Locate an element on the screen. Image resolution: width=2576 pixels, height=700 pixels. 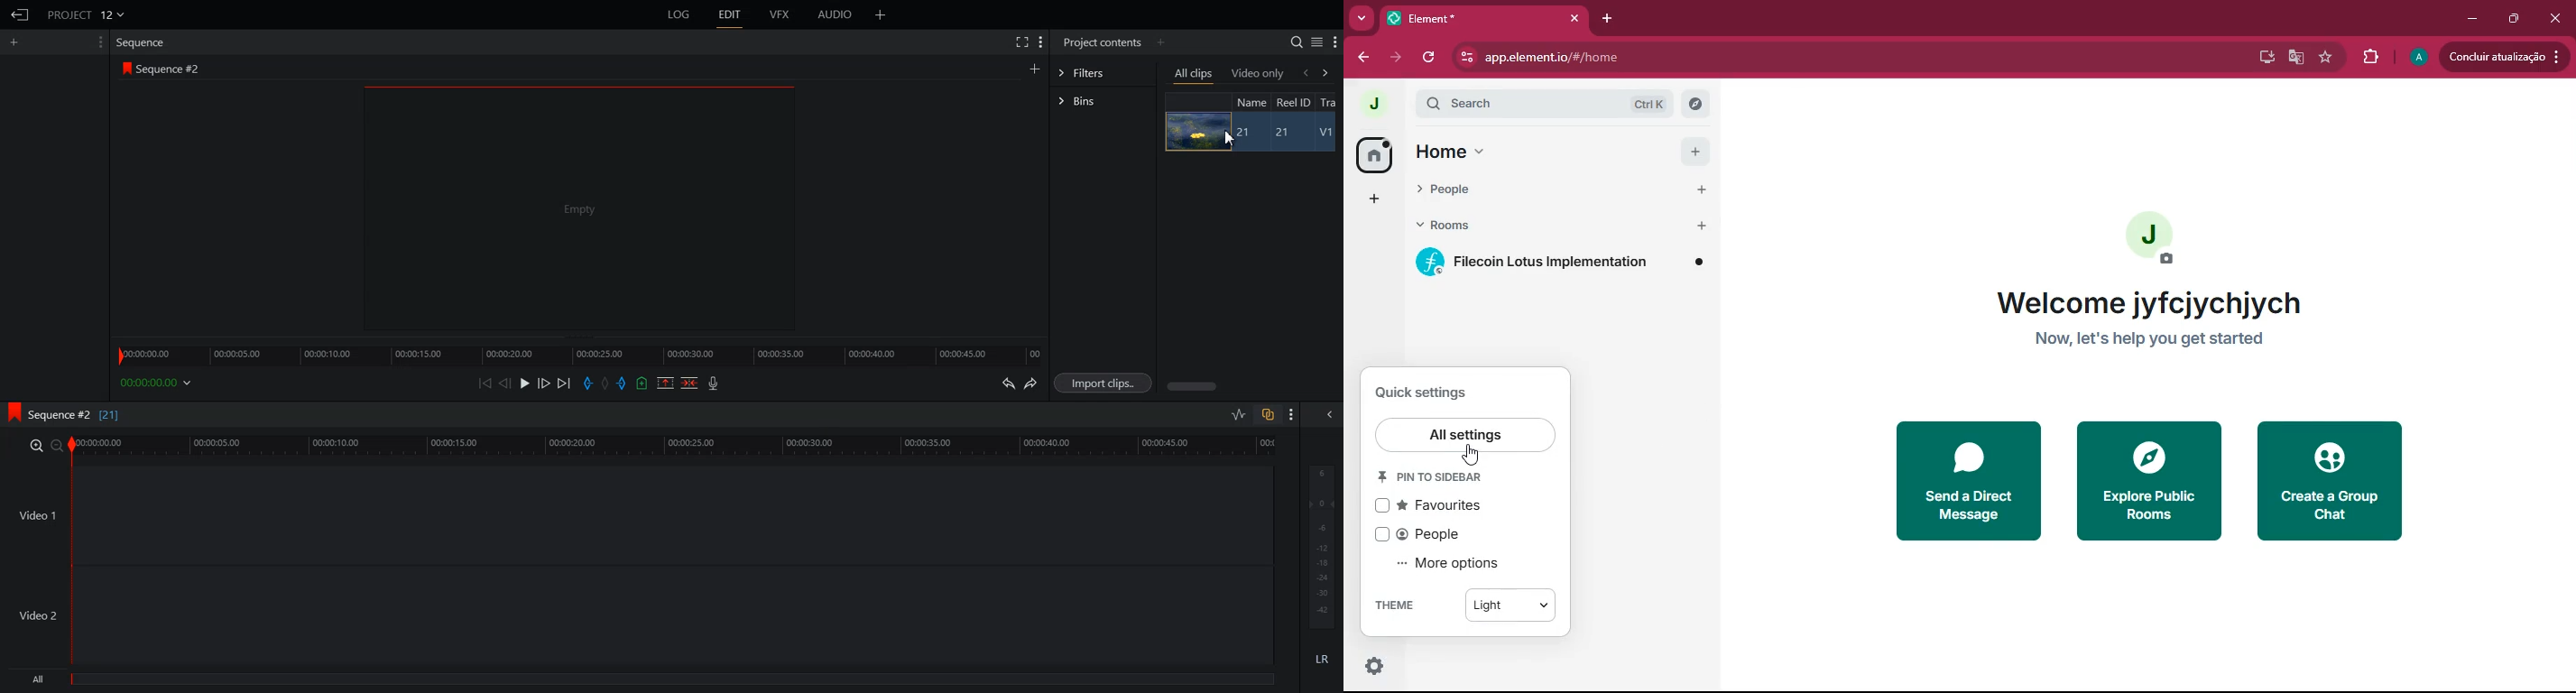
welcome jyfcjychjych is located at coordinates (2156, 303).